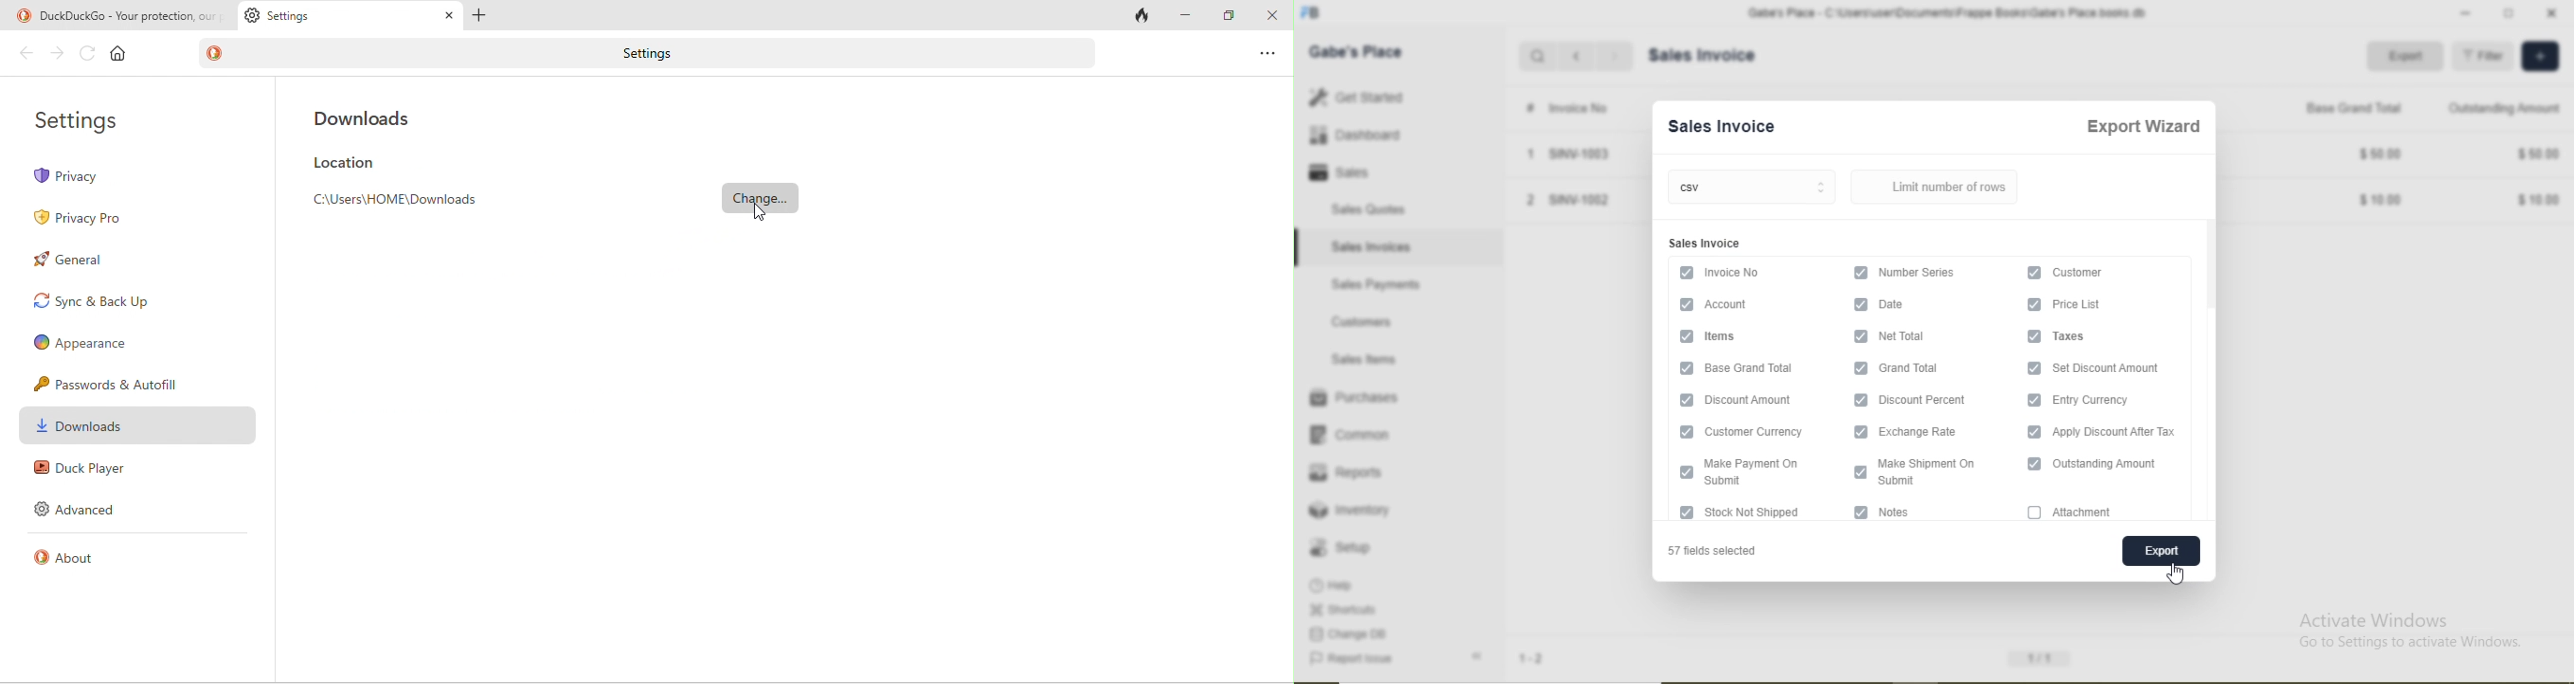 The image size is (2576, 700). I want to click on Set Discount Amount, so click(2118, 367).